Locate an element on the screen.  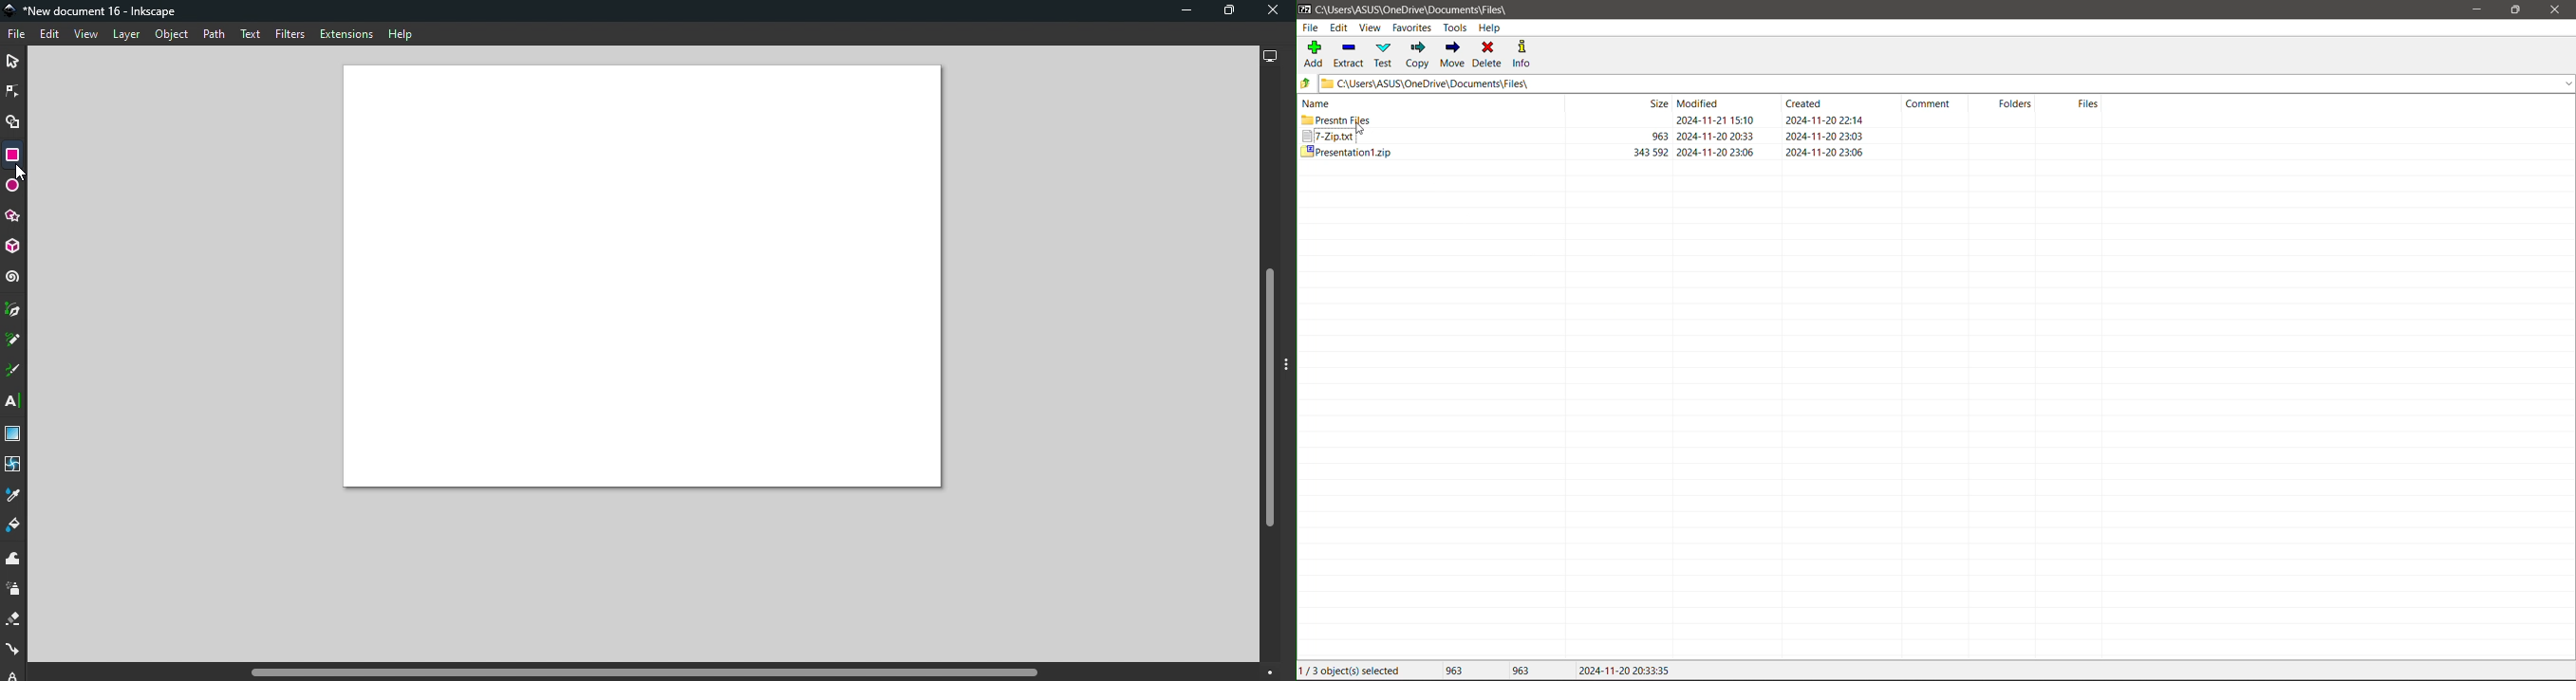
3D box tool is located at coordinates (14, 248).